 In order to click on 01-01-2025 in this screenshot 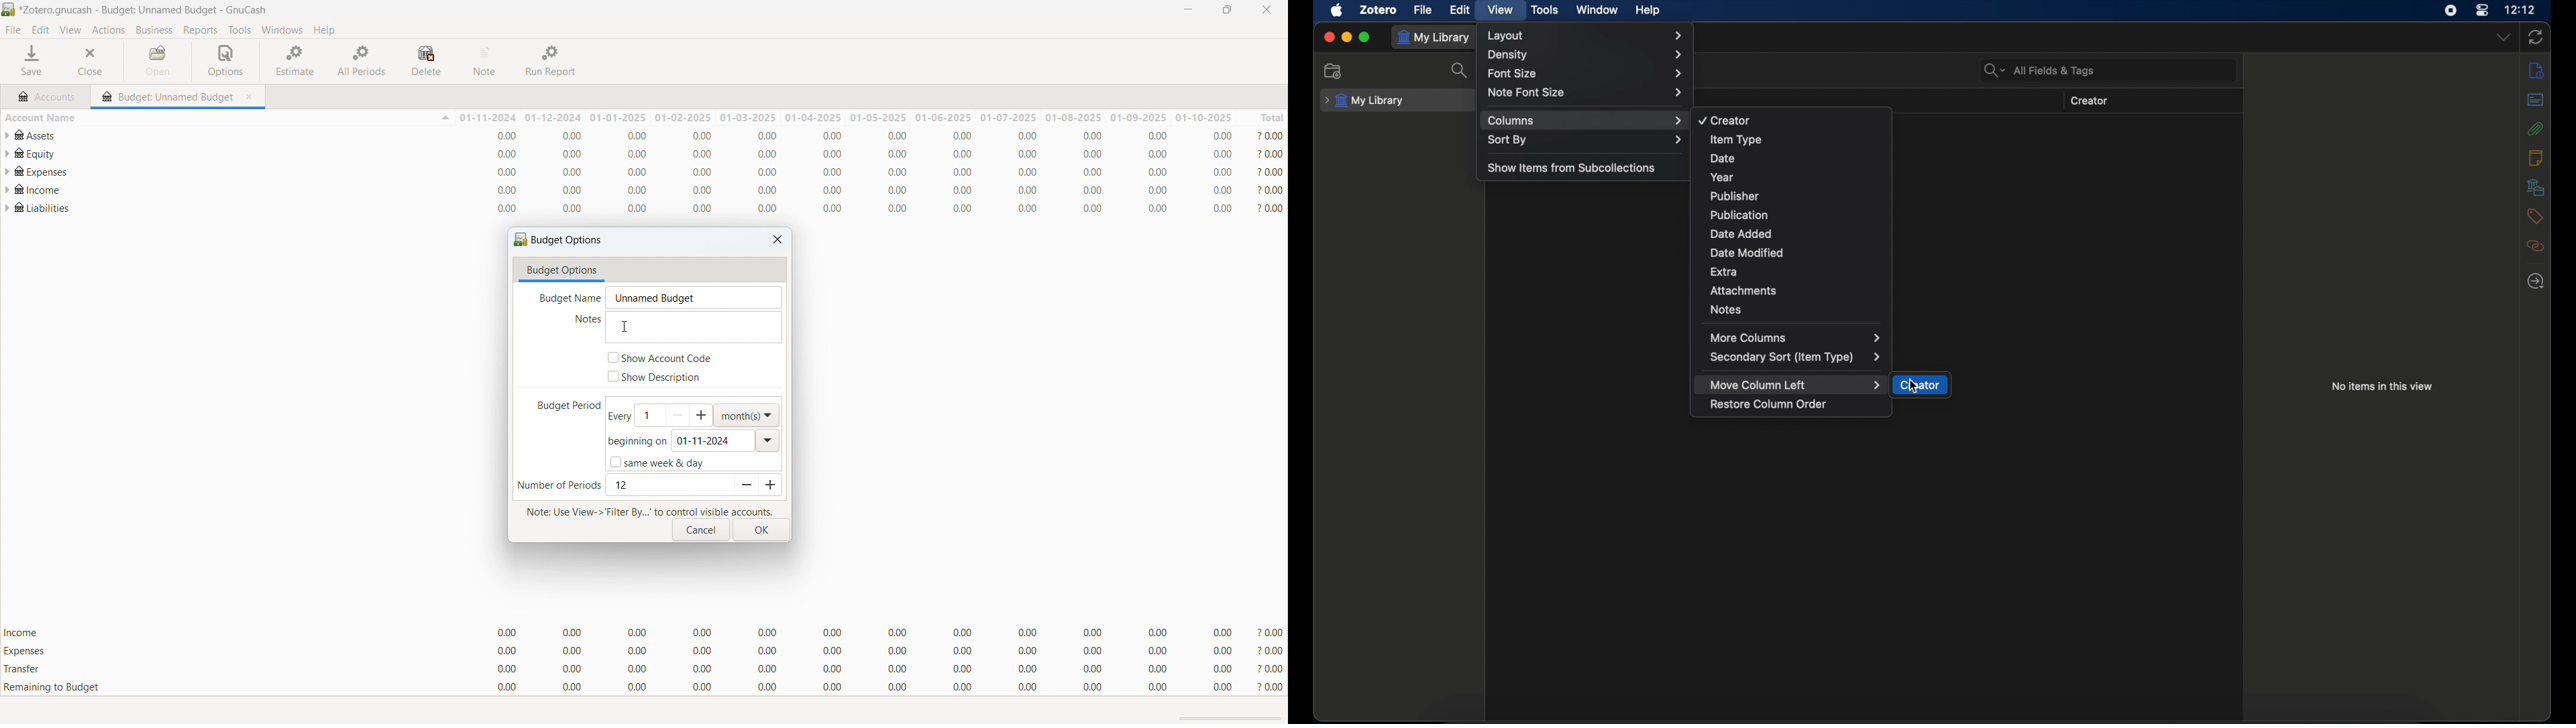, I will do `click(619, 117)`.